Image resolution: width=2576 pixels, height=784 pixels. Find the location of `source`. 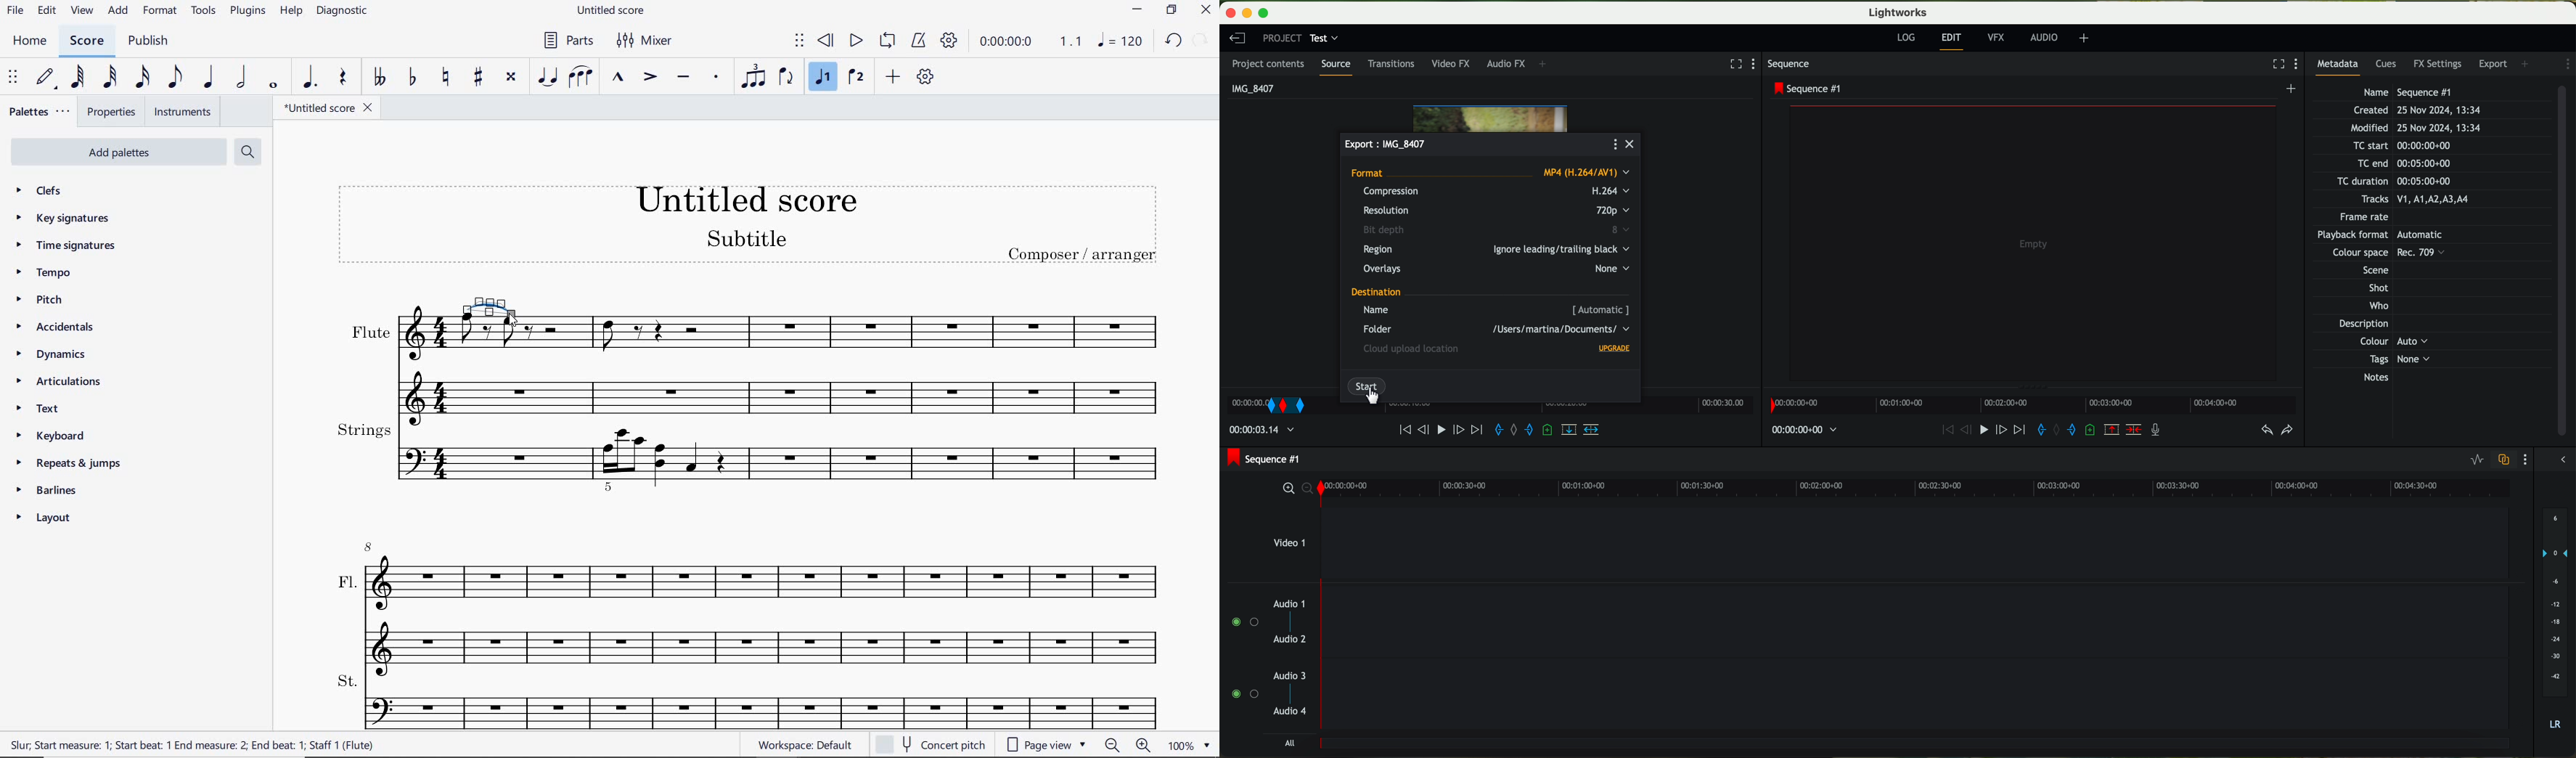

source is located at coordinates (1339, 67).